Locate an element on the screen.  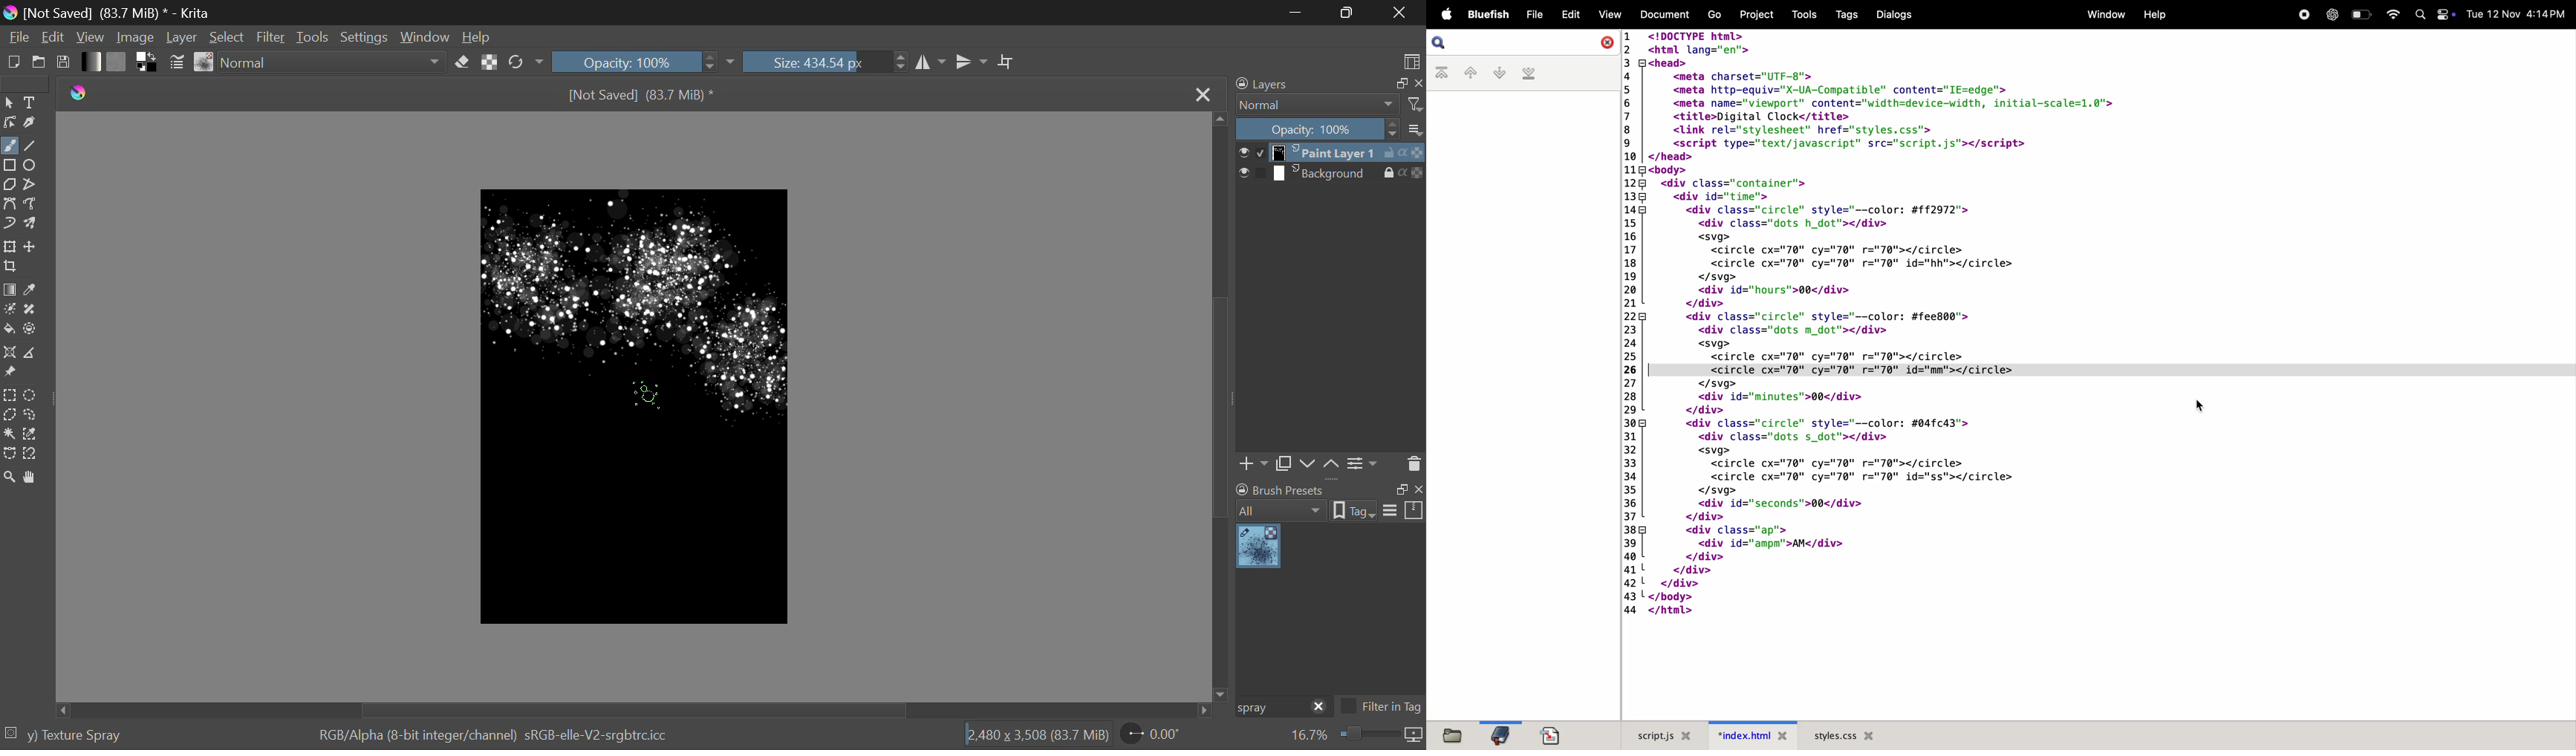
dialogs is located at coordinates (1895, 16).